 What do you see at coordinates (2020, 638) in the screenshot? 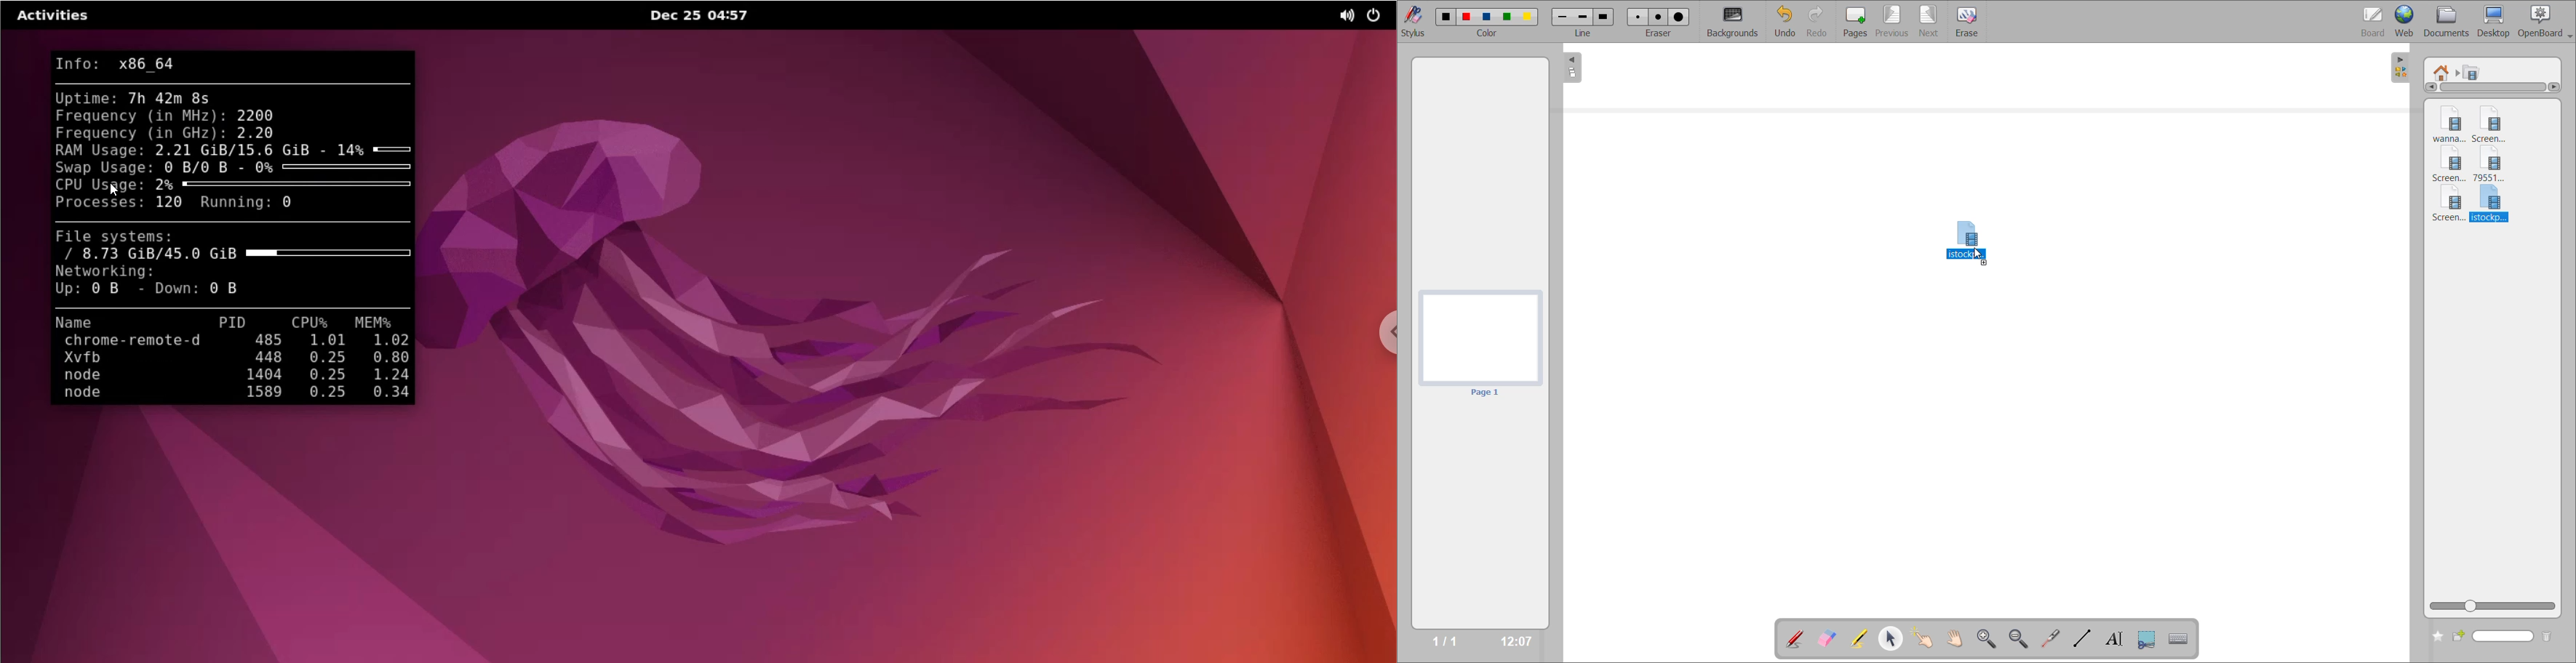
I see `zoom out` at bounding box center [2020, 638].